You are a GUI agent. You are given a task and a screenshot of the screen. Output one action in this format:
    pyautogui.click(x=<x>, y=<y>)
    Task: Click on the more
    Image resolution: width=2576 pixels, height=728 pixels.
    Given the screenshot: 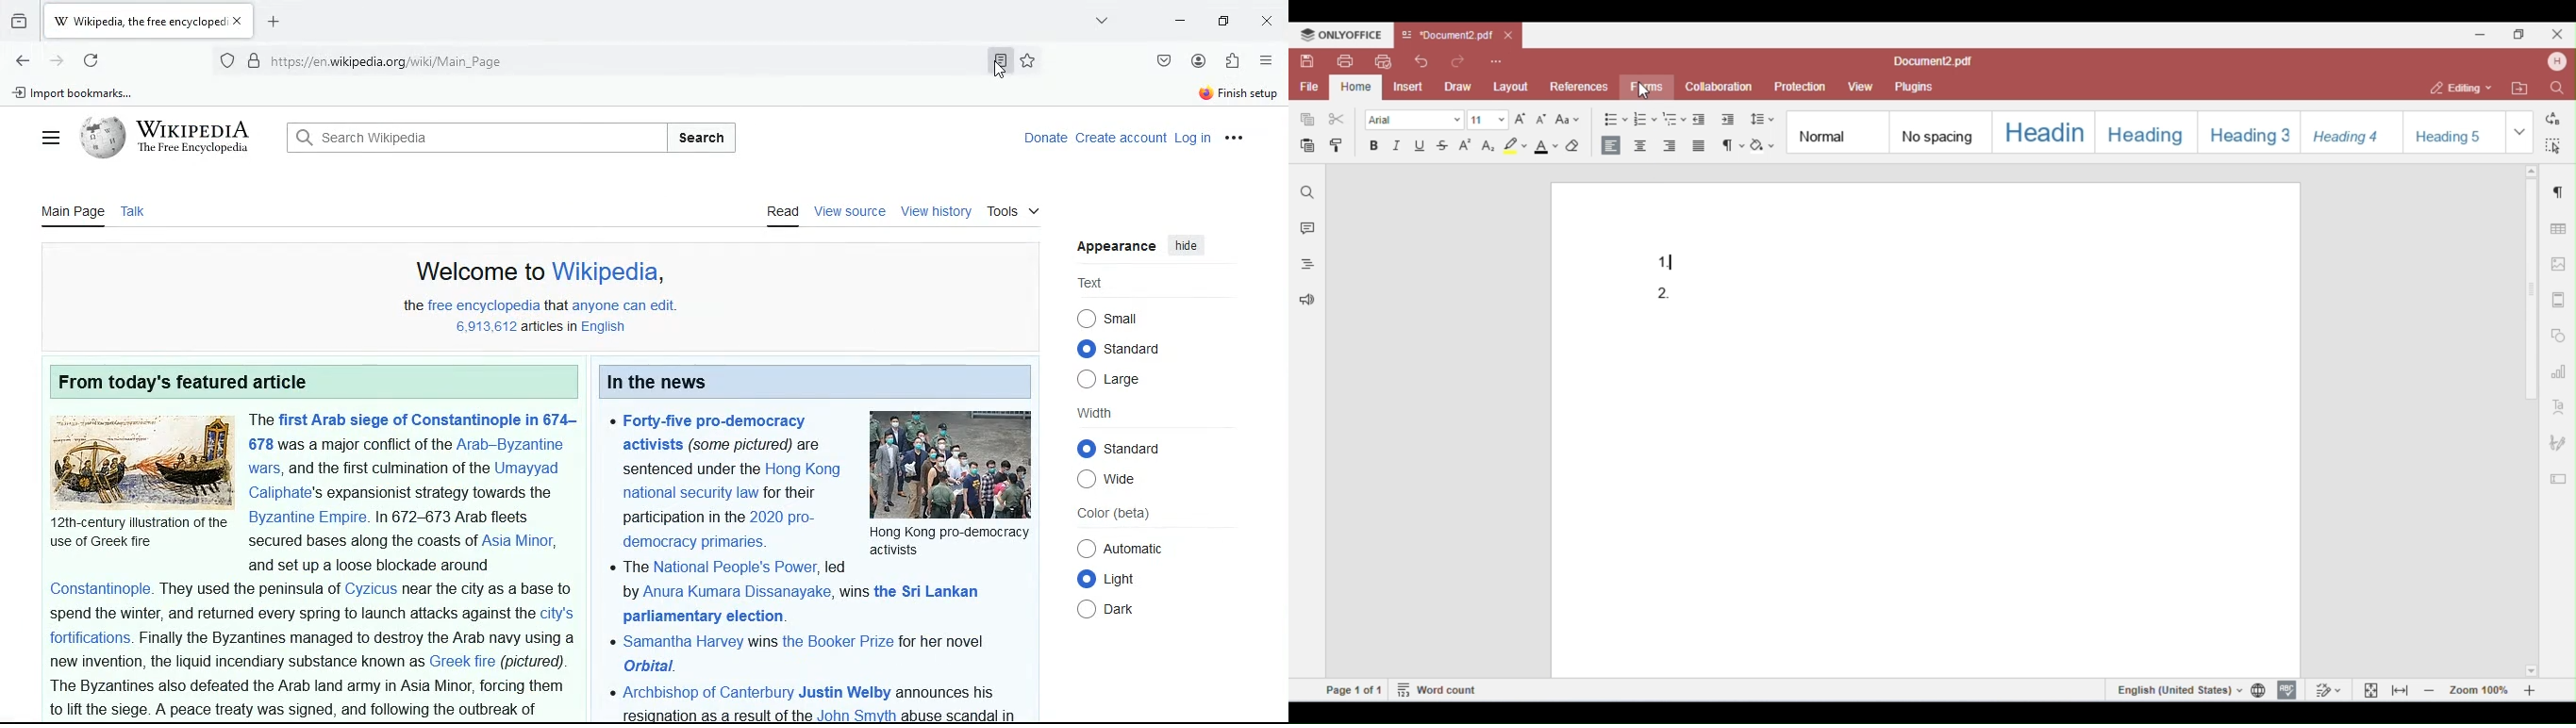 What is the action you would take?
    pyautogui.click(x=1244, y=140)
    